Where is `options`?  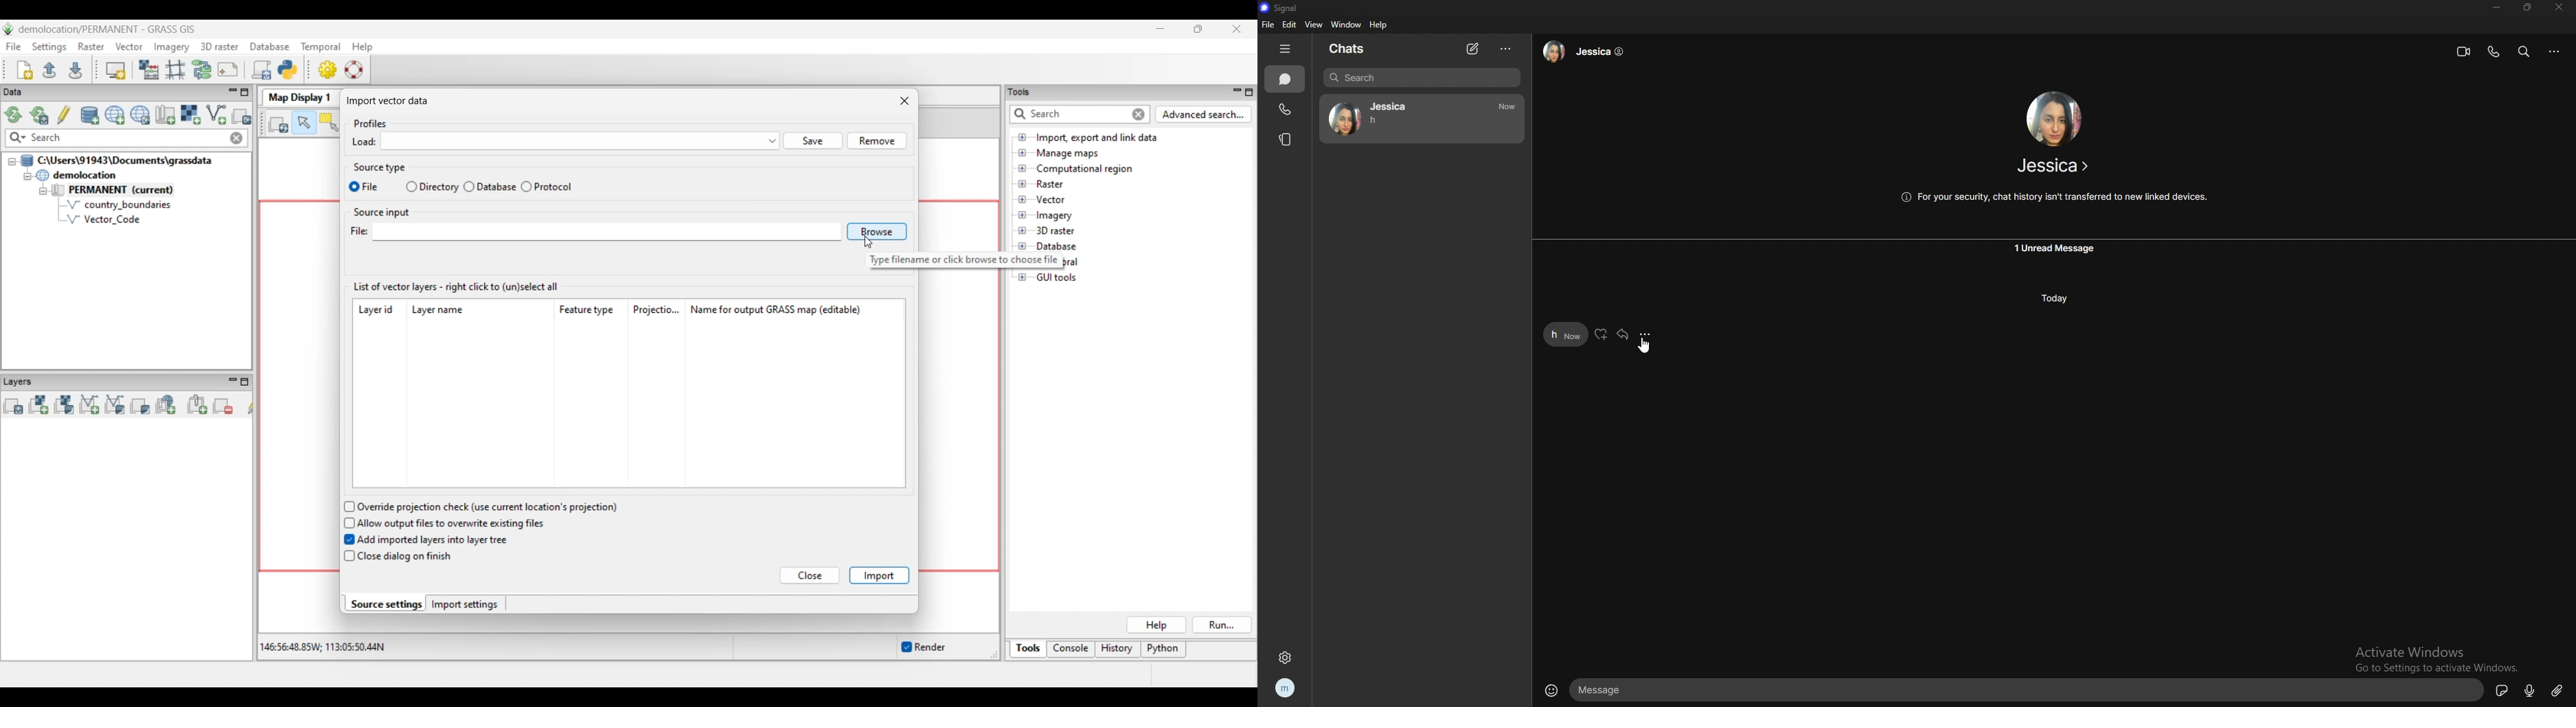
options is located at coordinates (2555, 51).